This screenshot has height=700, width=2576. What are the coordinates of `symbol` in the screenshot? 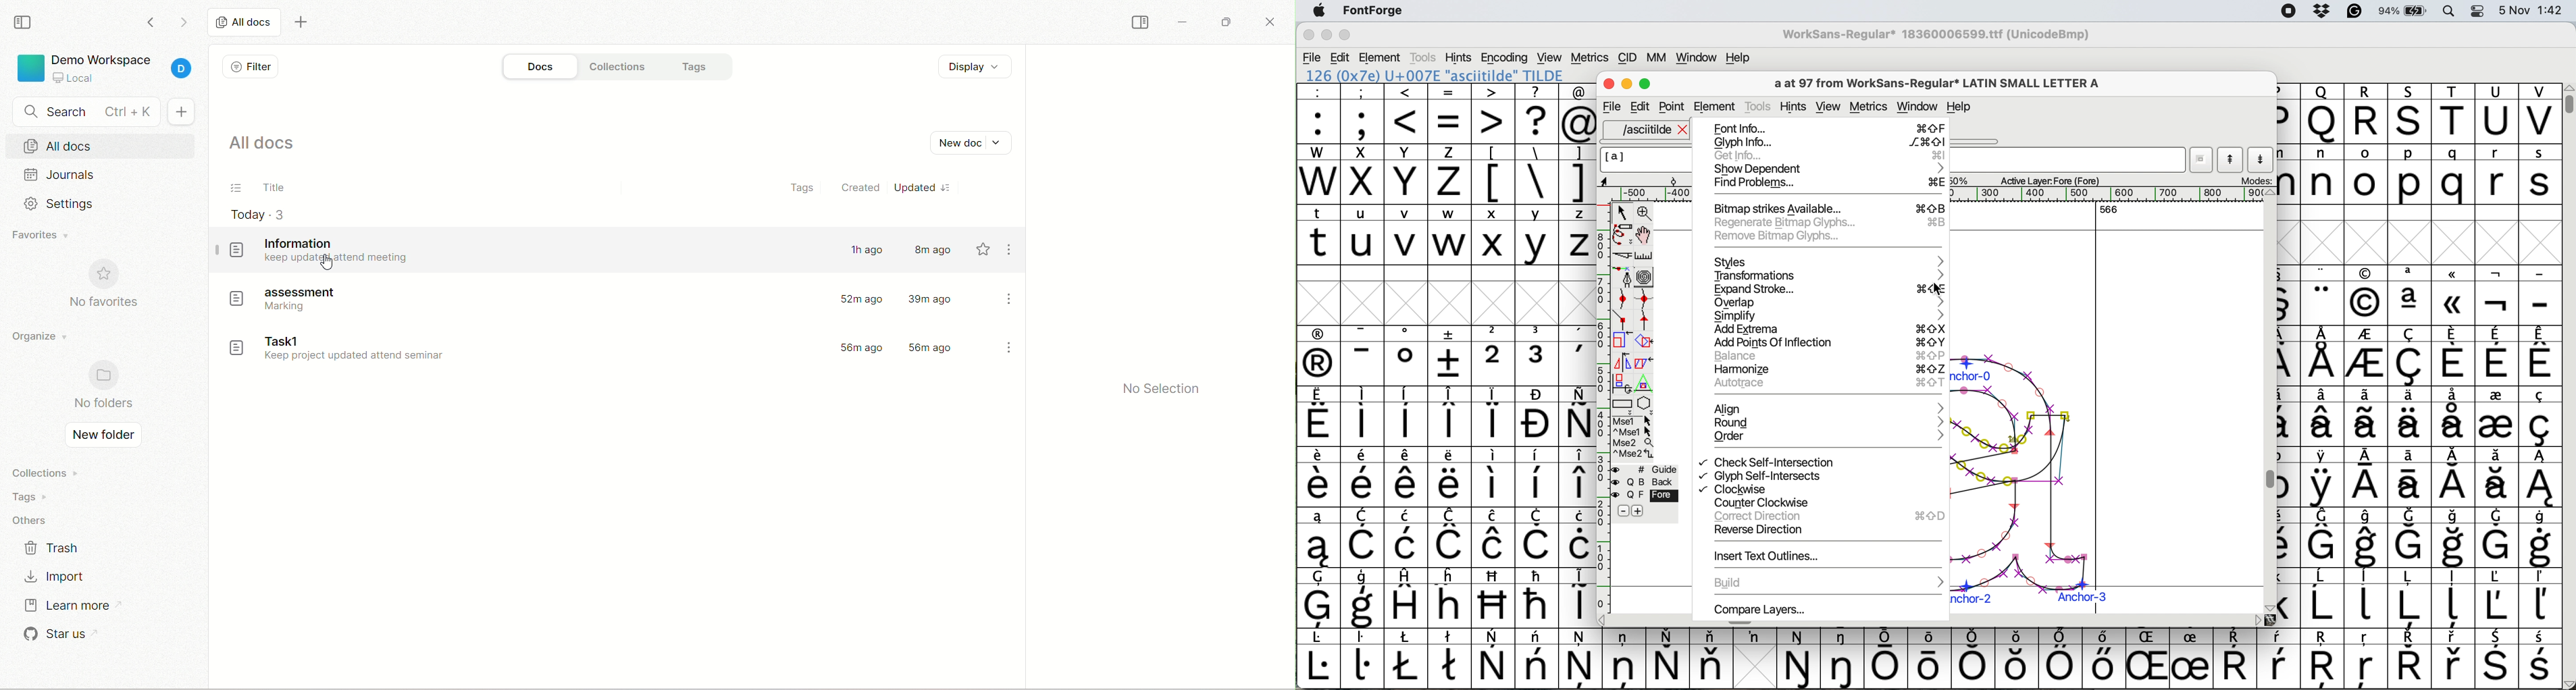 It's located at (1319, 356).